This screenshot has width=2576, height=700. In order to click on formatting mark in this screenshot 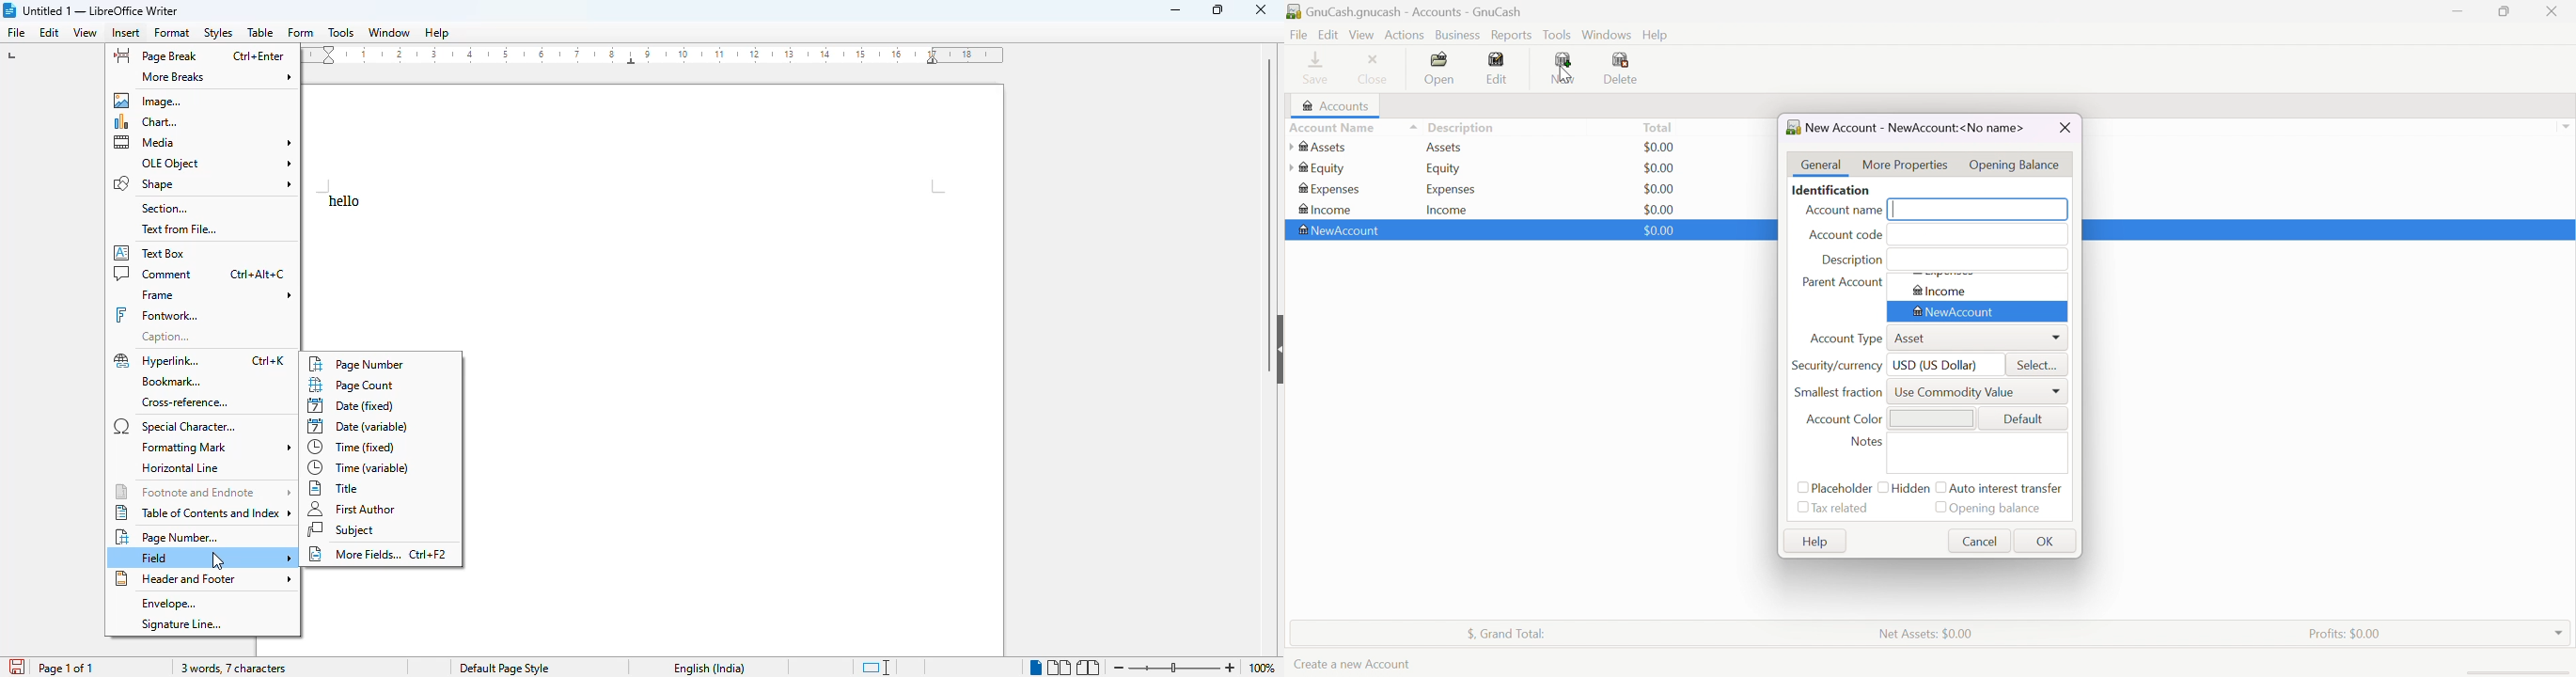, I will do `click(215, 448)`.